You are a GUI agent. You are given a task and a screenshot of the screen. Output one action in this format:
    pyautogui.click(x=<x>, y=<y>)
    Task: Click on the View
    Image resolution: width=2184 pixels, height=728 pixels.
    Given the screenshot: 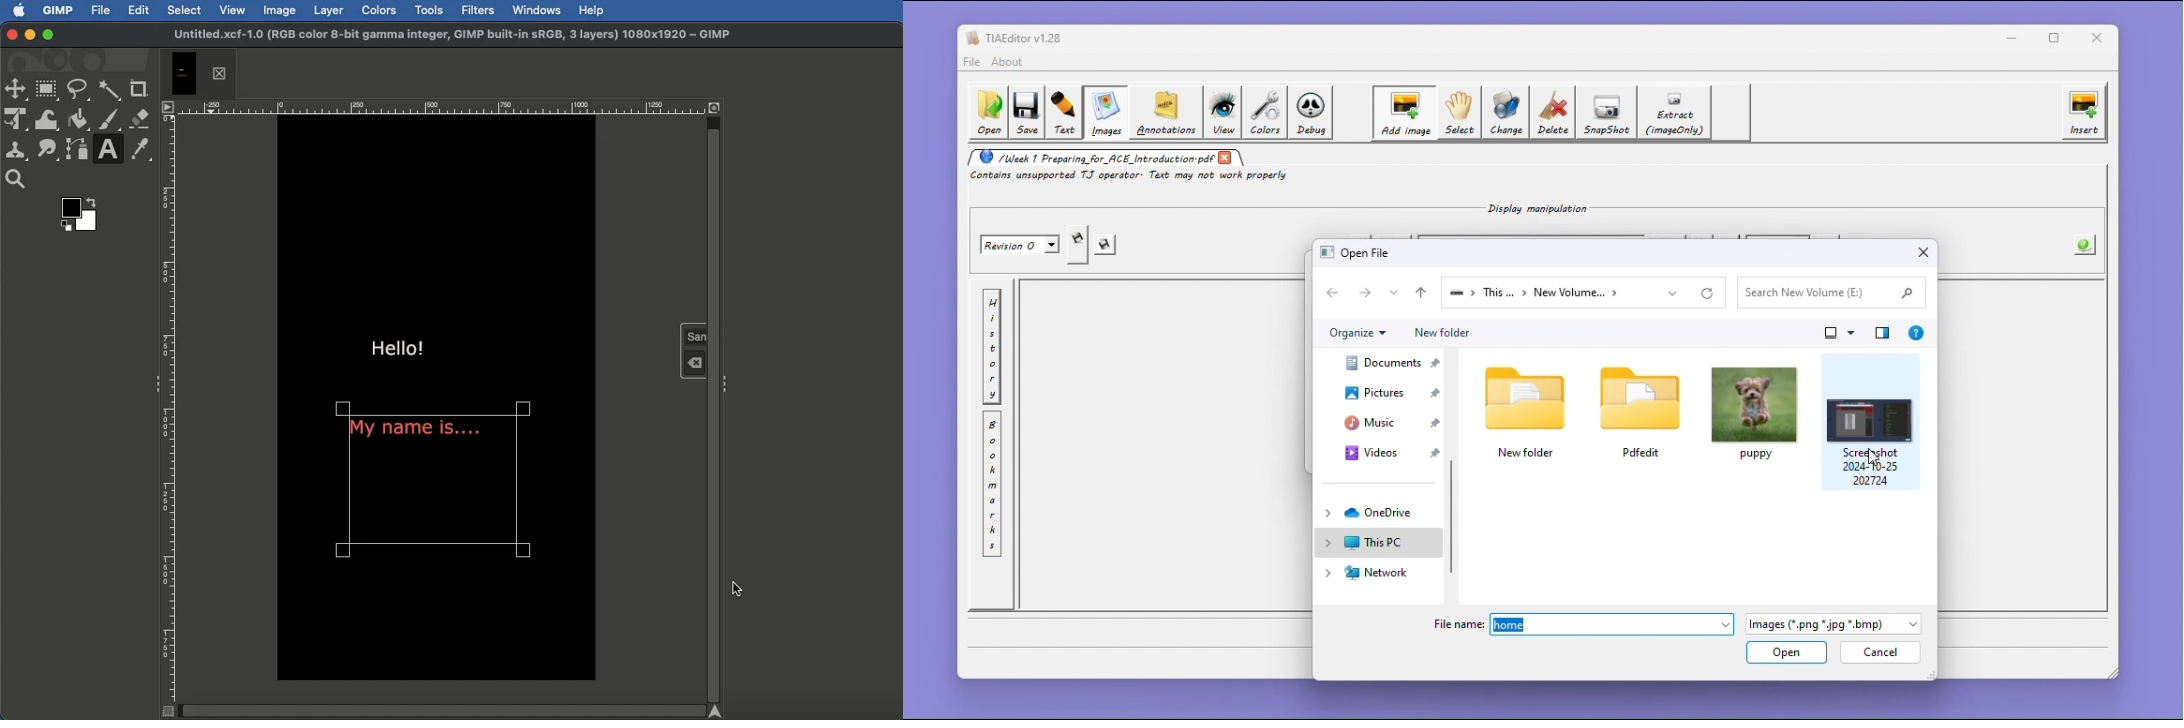 What is the action you would take?
    pyautogui.click(x=234, y=11)
    